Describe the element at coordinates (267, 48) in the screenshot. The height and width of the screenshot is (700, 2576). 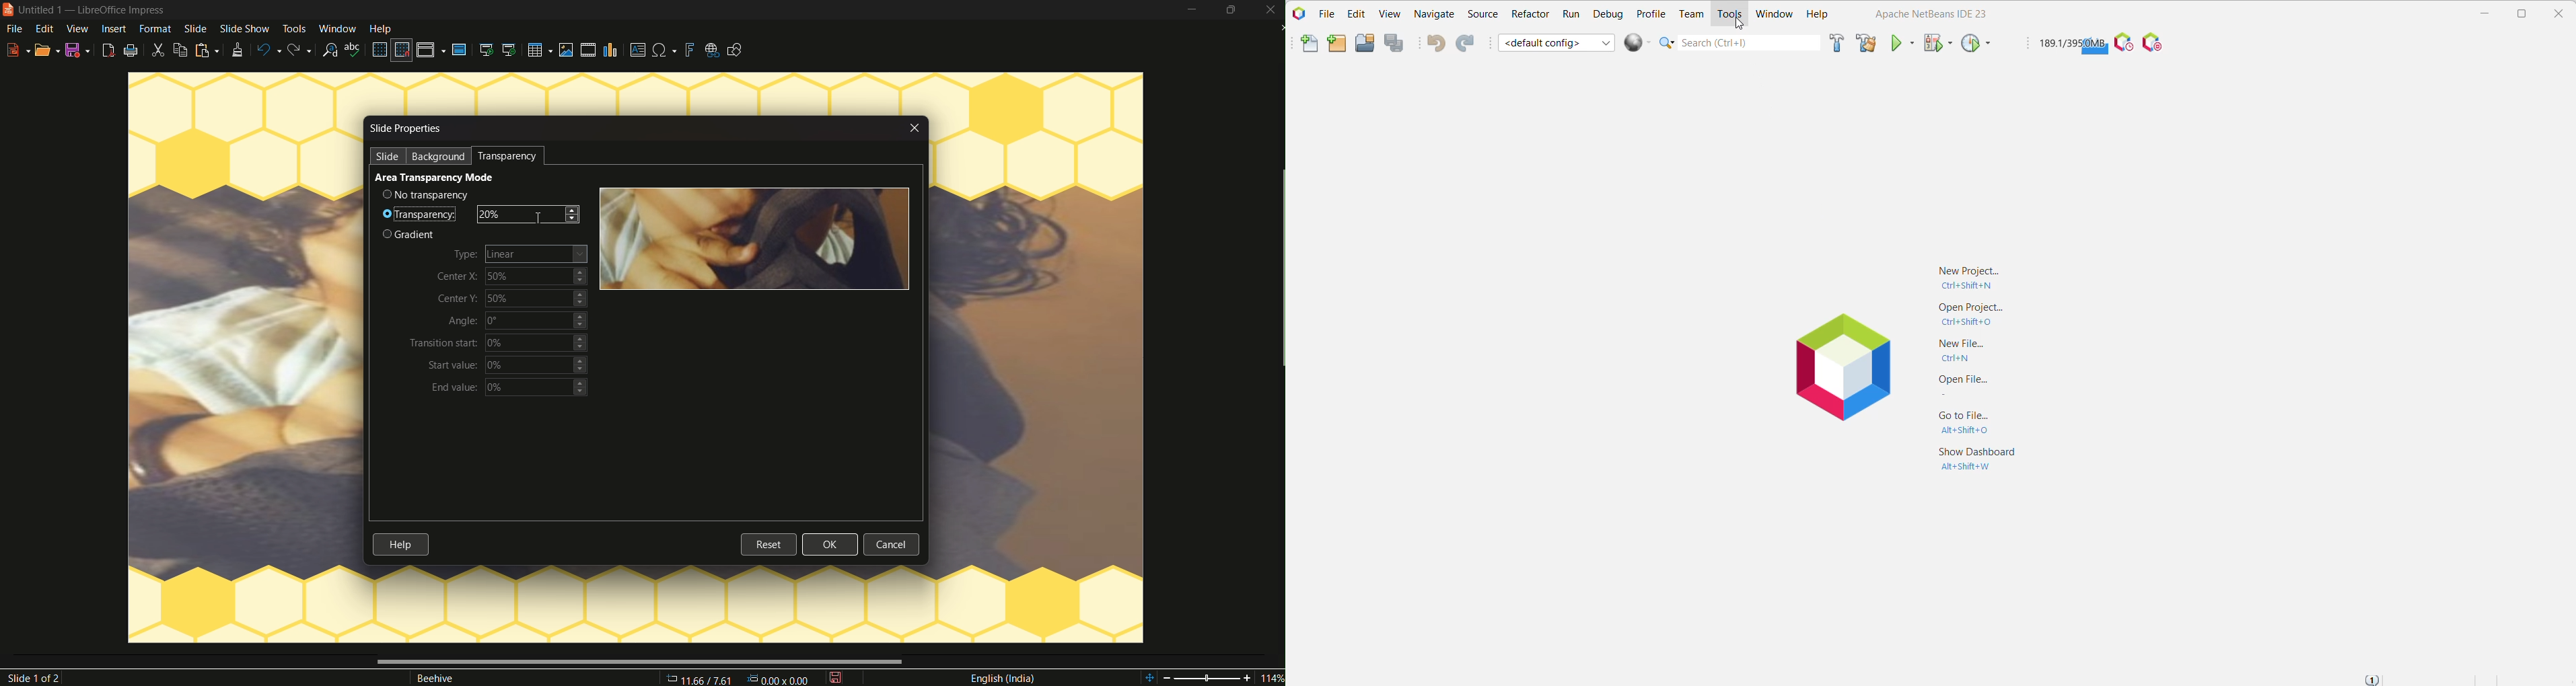
I see `undo` at that location.